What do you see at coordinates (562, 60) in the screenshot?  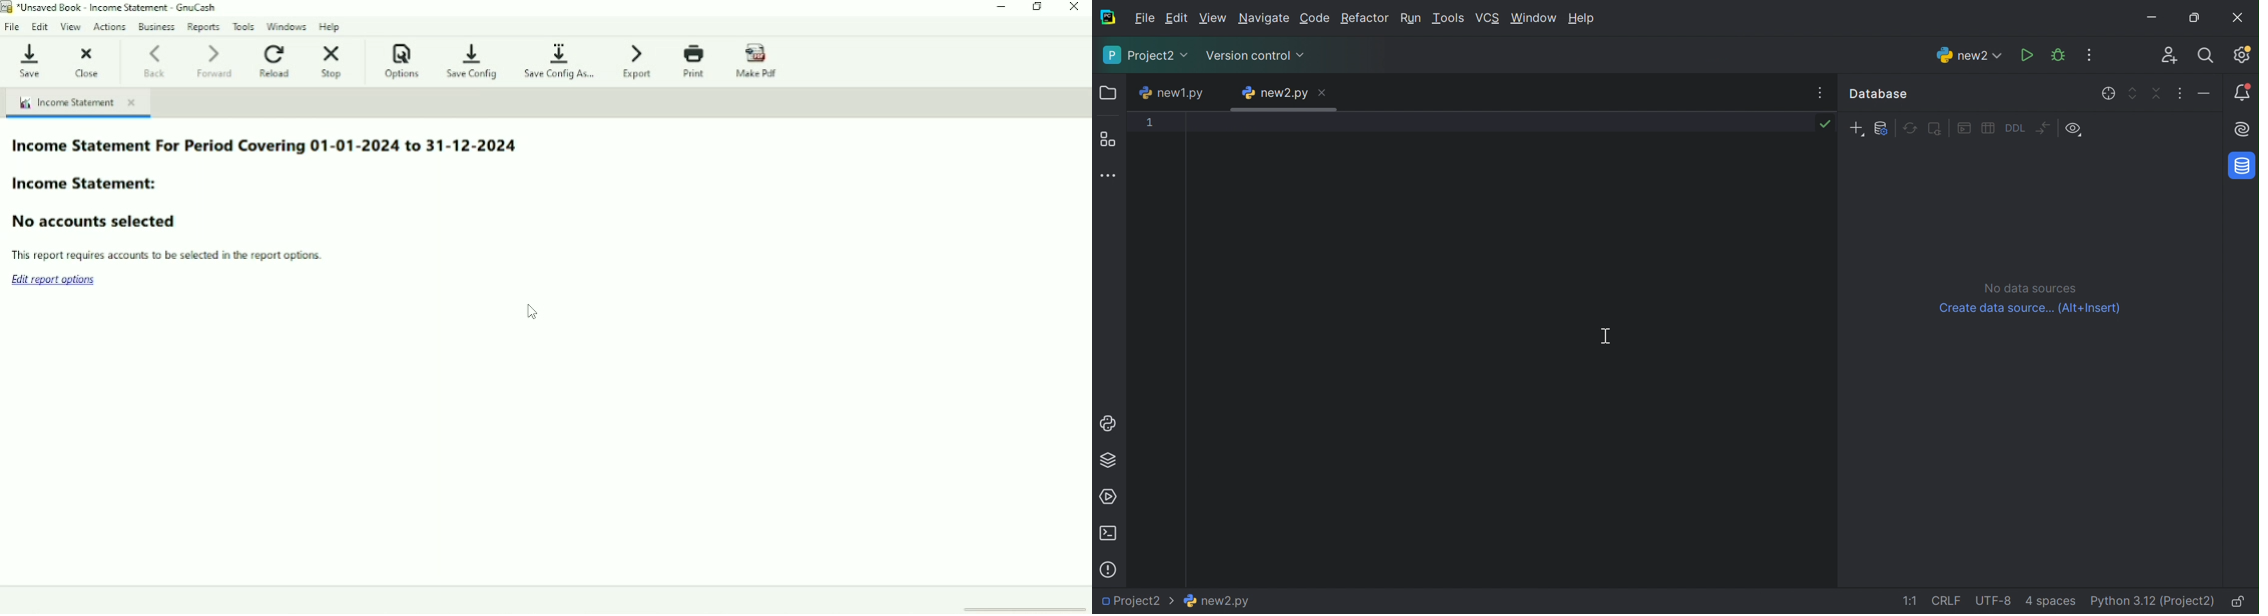 I see `Save Config As` at bounding box center [562, 60].